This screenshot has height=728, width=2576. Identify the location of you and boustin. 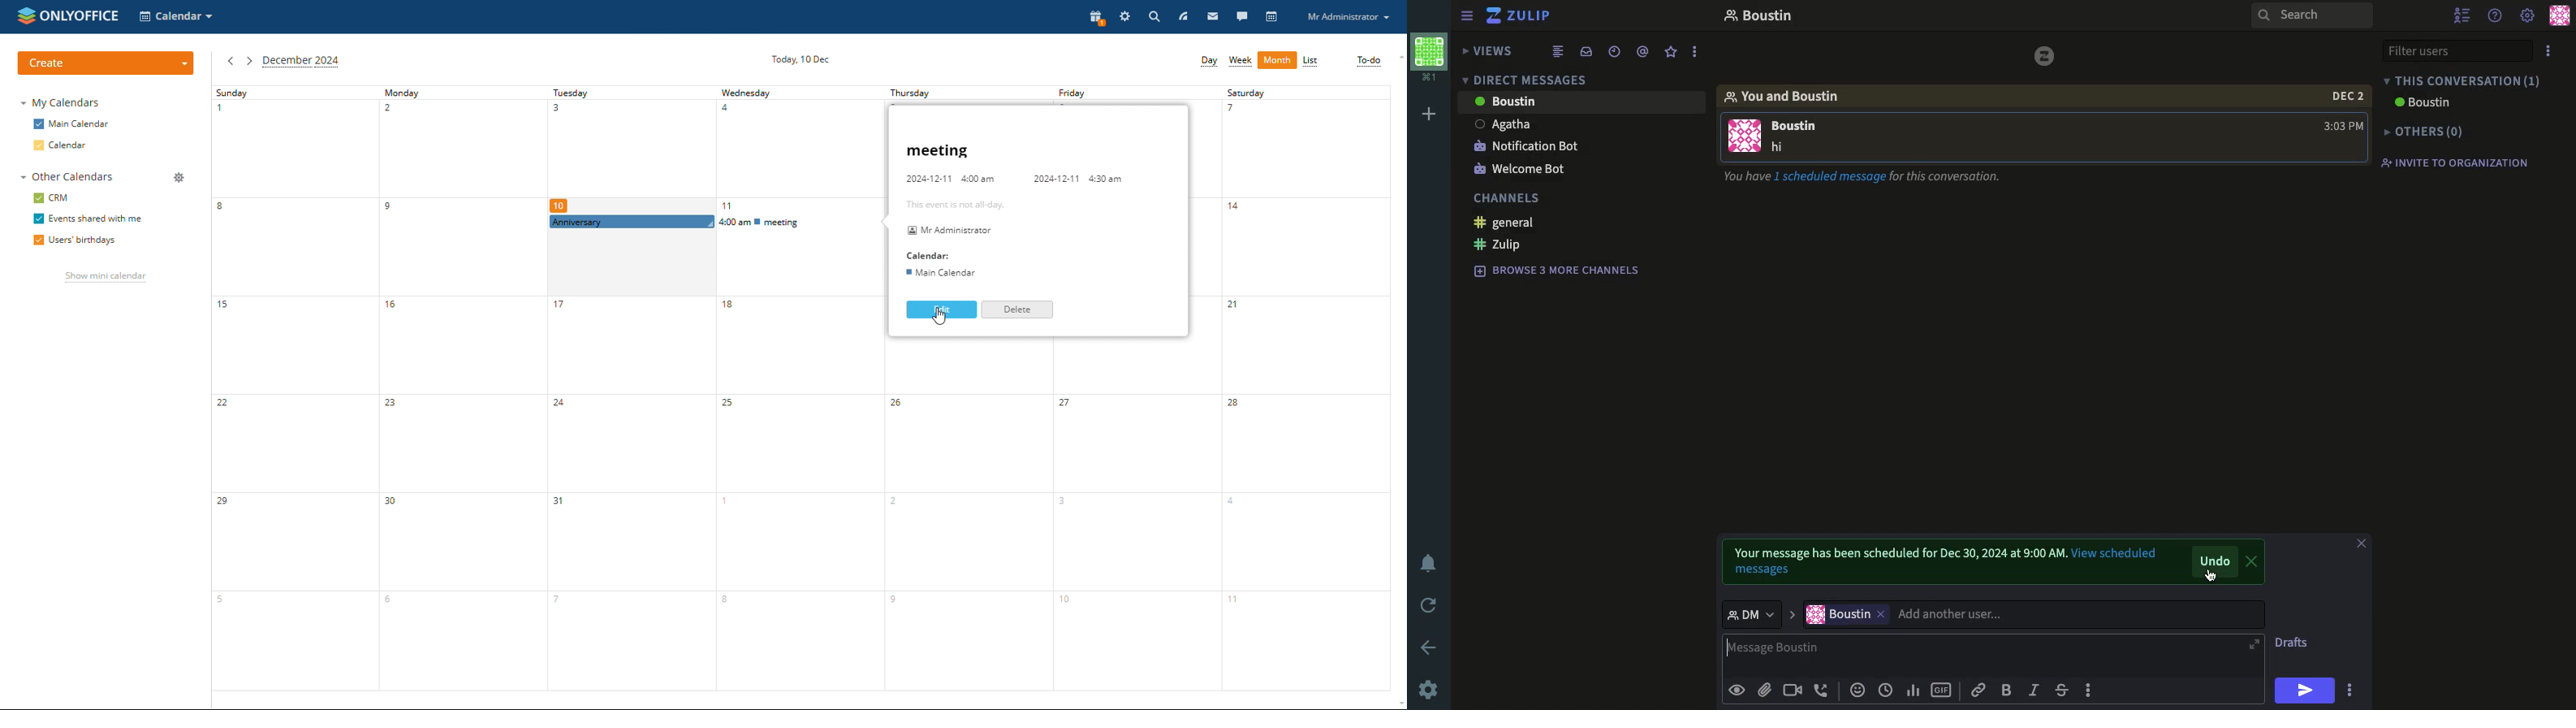
(1791, 95).